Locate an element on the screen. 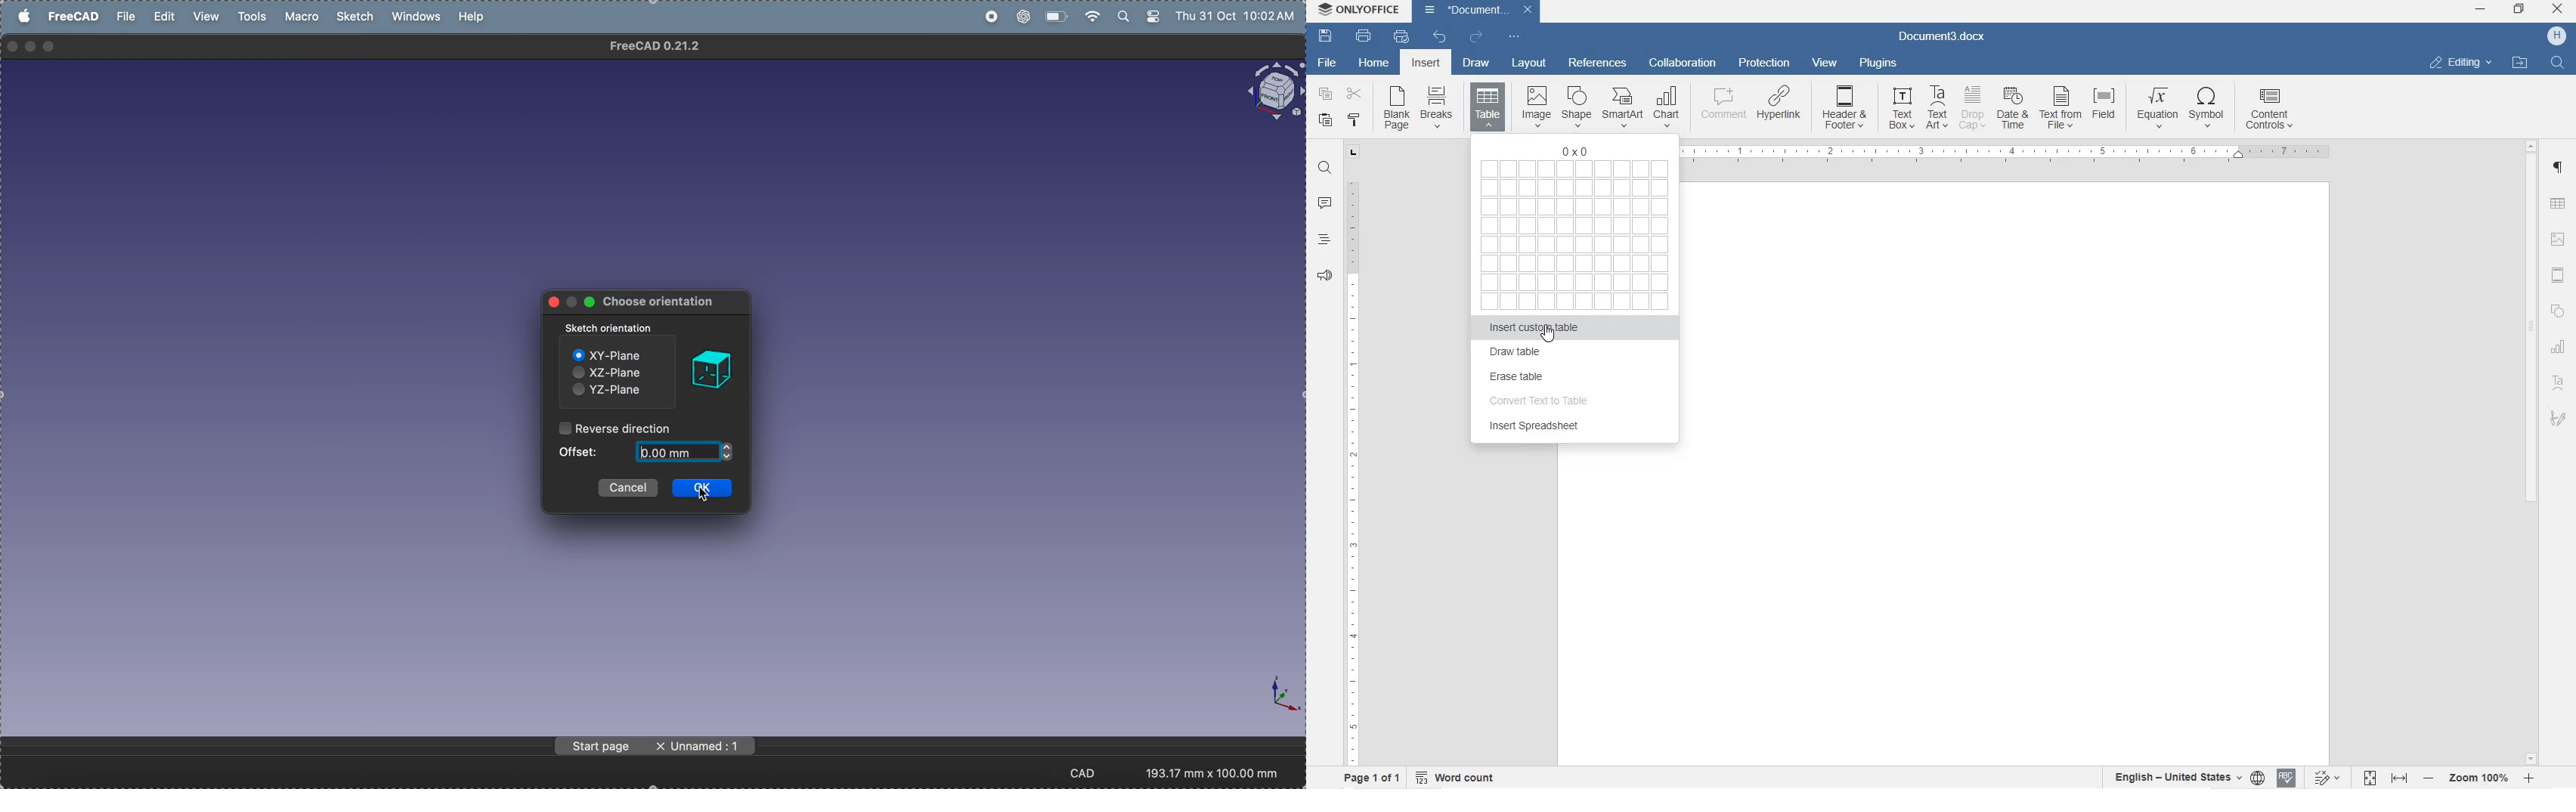 This screenshot has height=812, width=2576. record is located at coordinates (991, 17).